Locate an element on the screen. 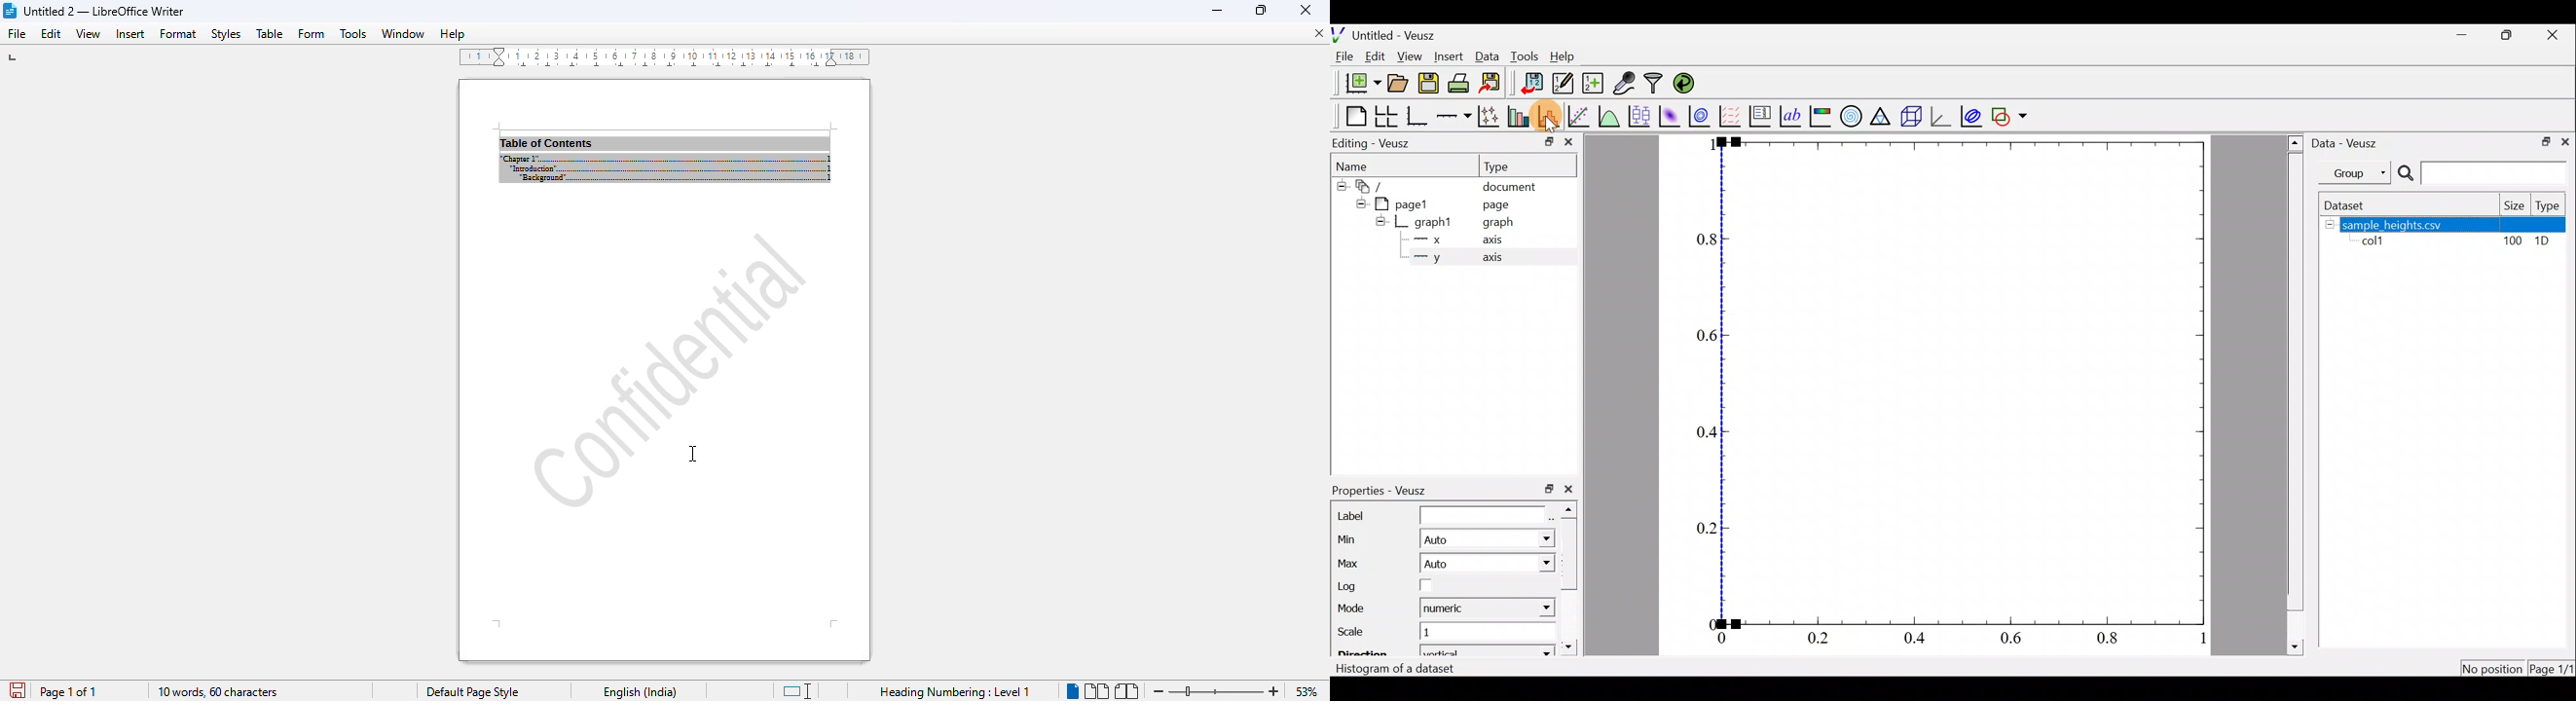 This screenshot has width=2576, height=728. tools is located at coordinates (352, 33).